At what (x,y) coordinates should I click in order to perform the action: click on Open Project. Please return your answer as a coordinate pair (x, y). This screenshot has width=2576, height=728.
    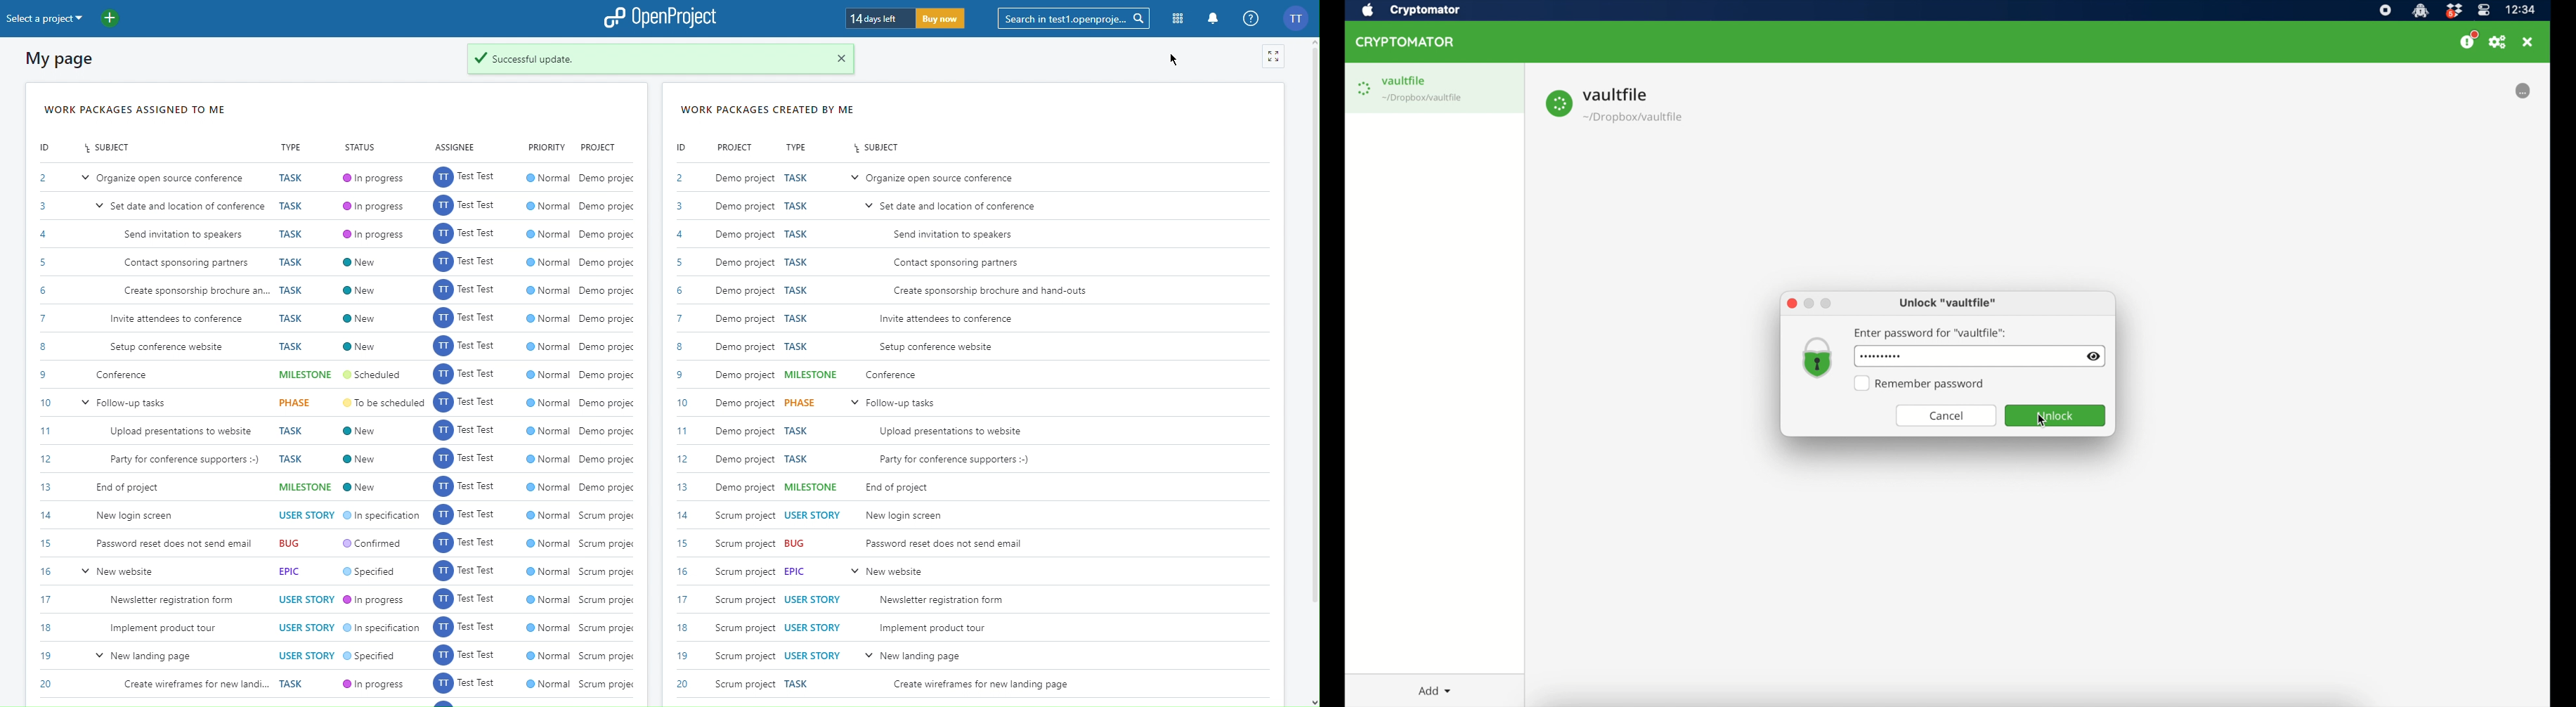
    Looking at the image, I should click on (661, 19).